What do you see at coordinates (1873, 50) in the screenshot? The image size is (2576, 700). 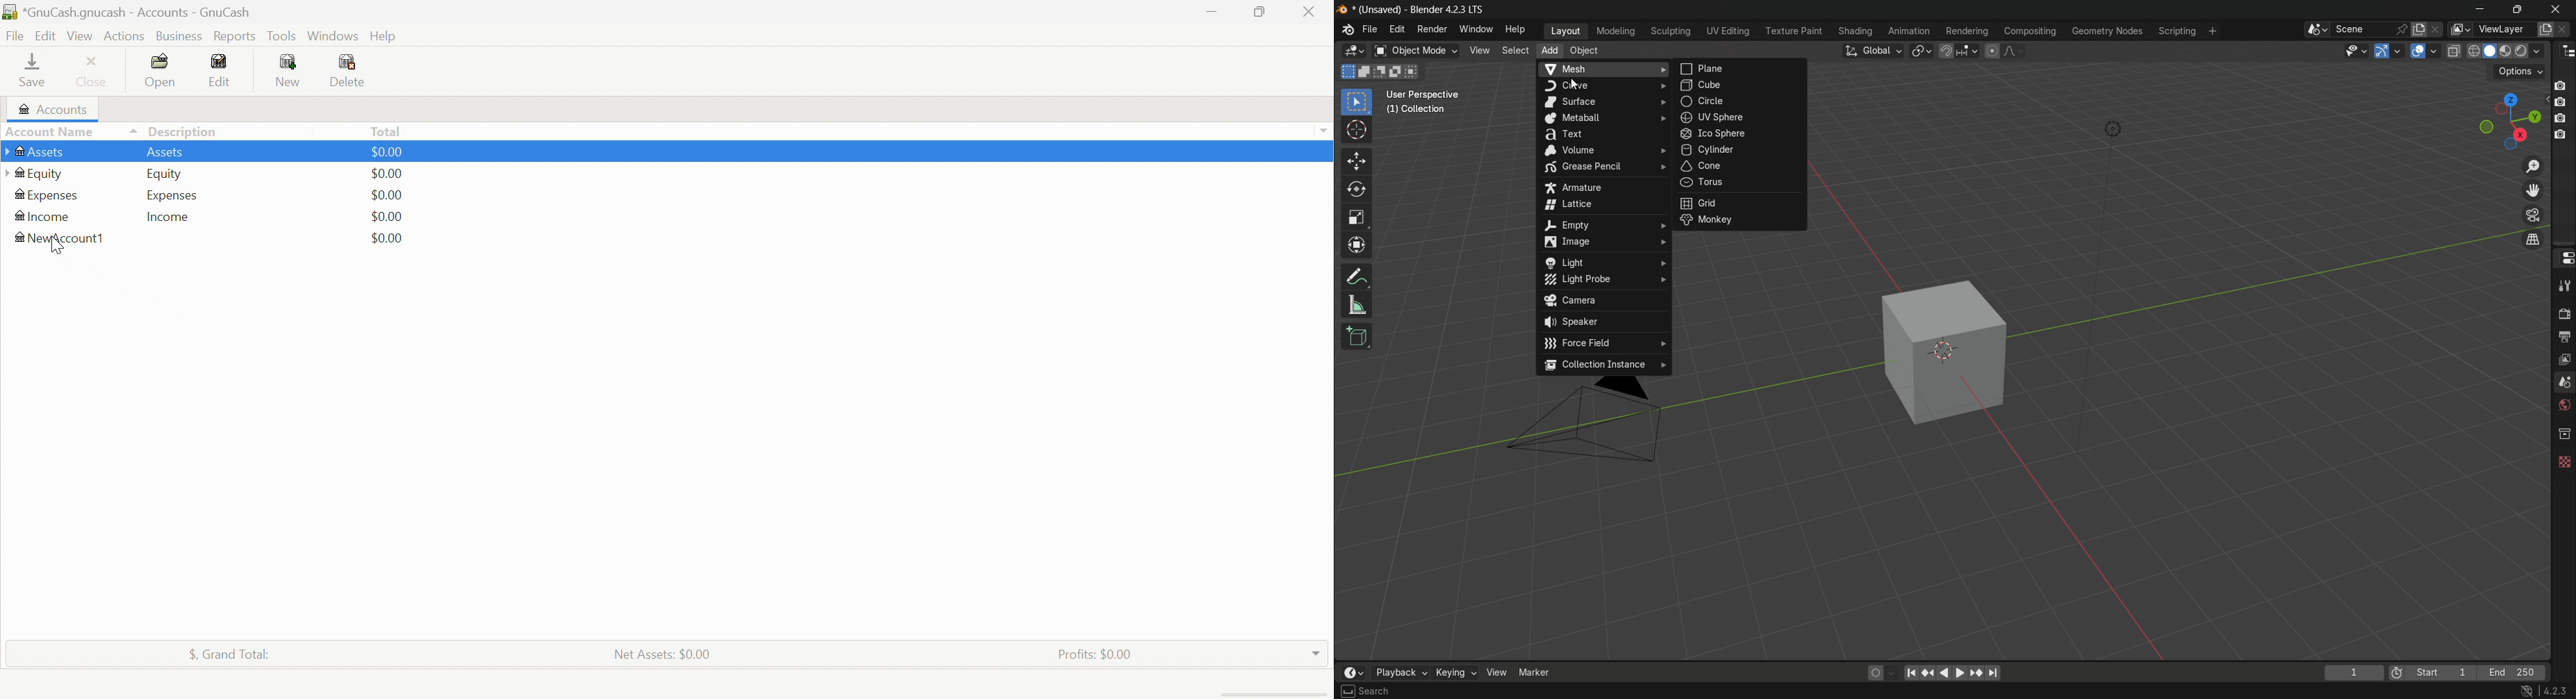 I see `transformation orientation` at bounding box center [1873, 50].